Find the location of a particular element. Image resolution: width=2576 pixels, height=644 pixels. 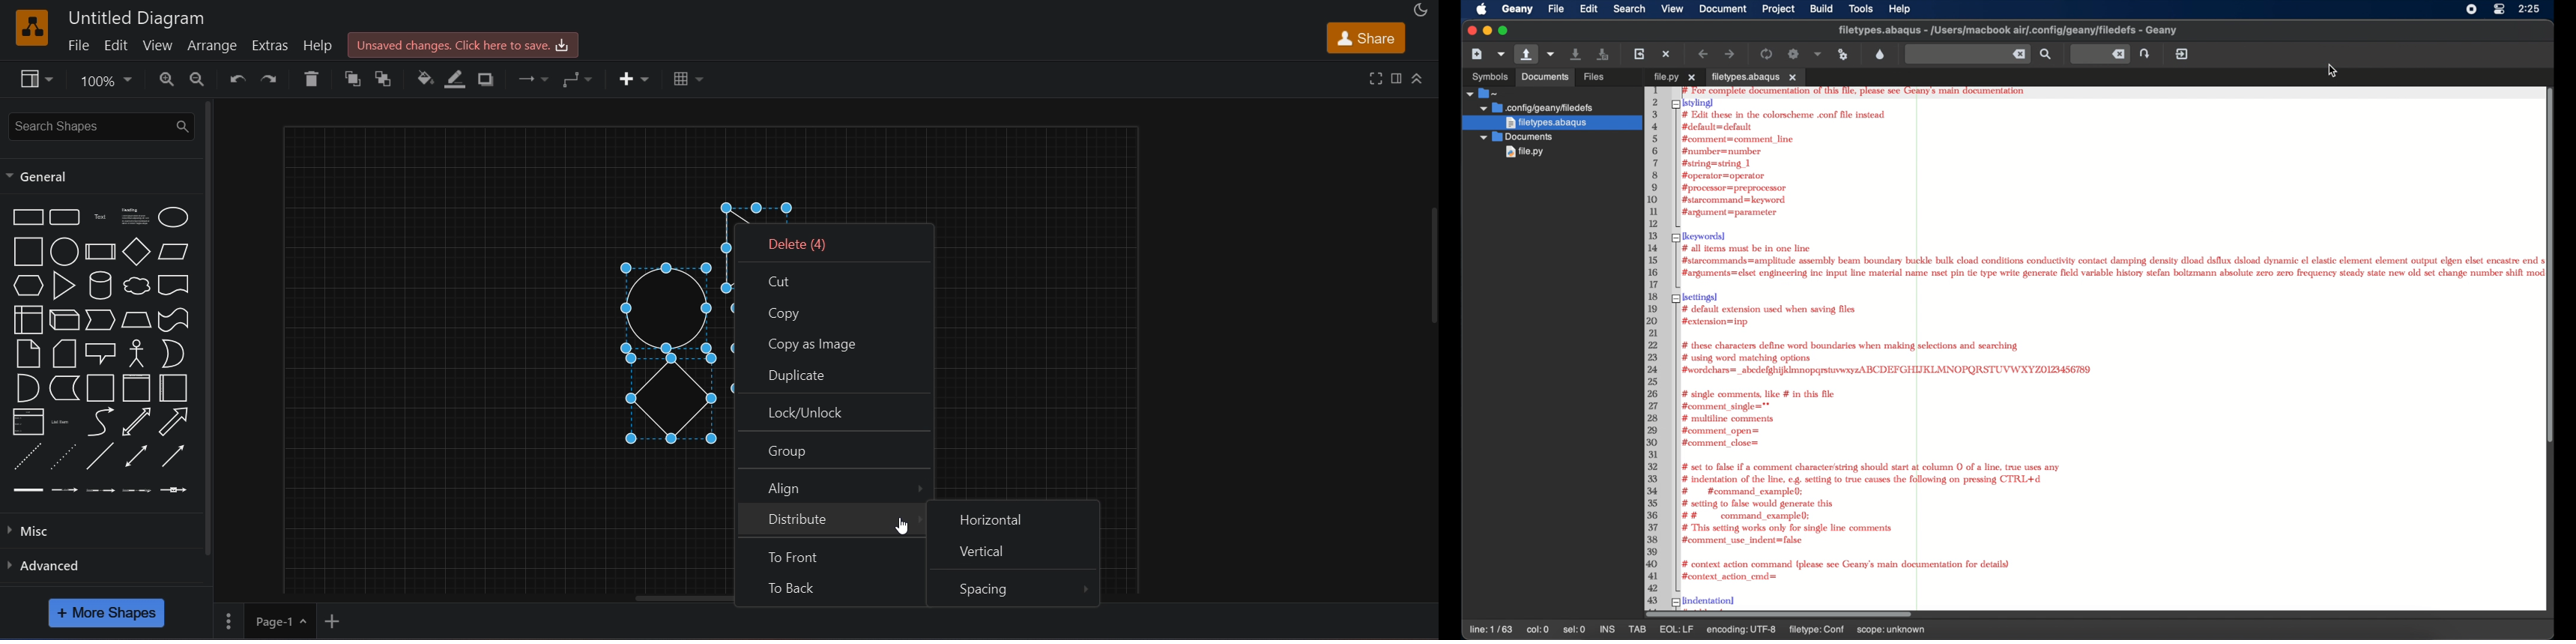

actor is located at coordinates (137, 354).